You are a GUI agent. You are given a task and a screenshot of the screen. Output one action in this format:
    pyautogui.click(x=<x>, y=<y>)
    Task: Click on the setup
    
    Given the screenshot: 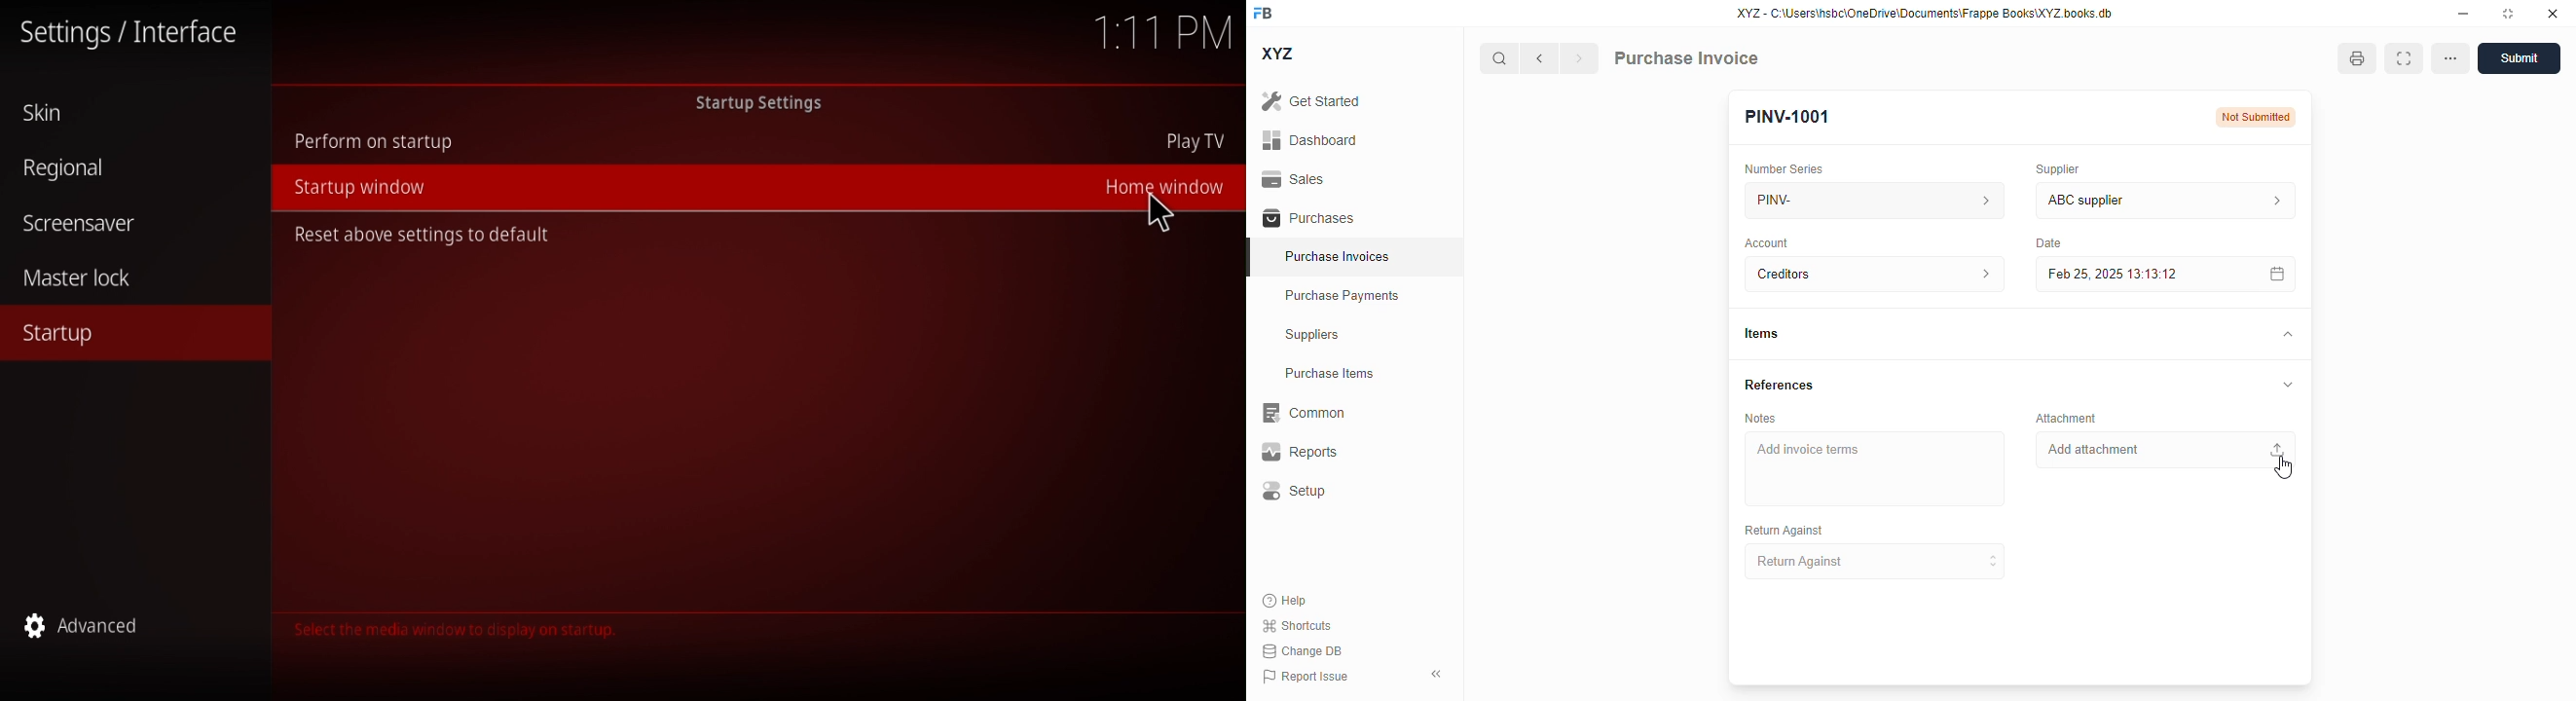 What is the action you would take?
    pyautogui.click(x=1292, y=492)
    